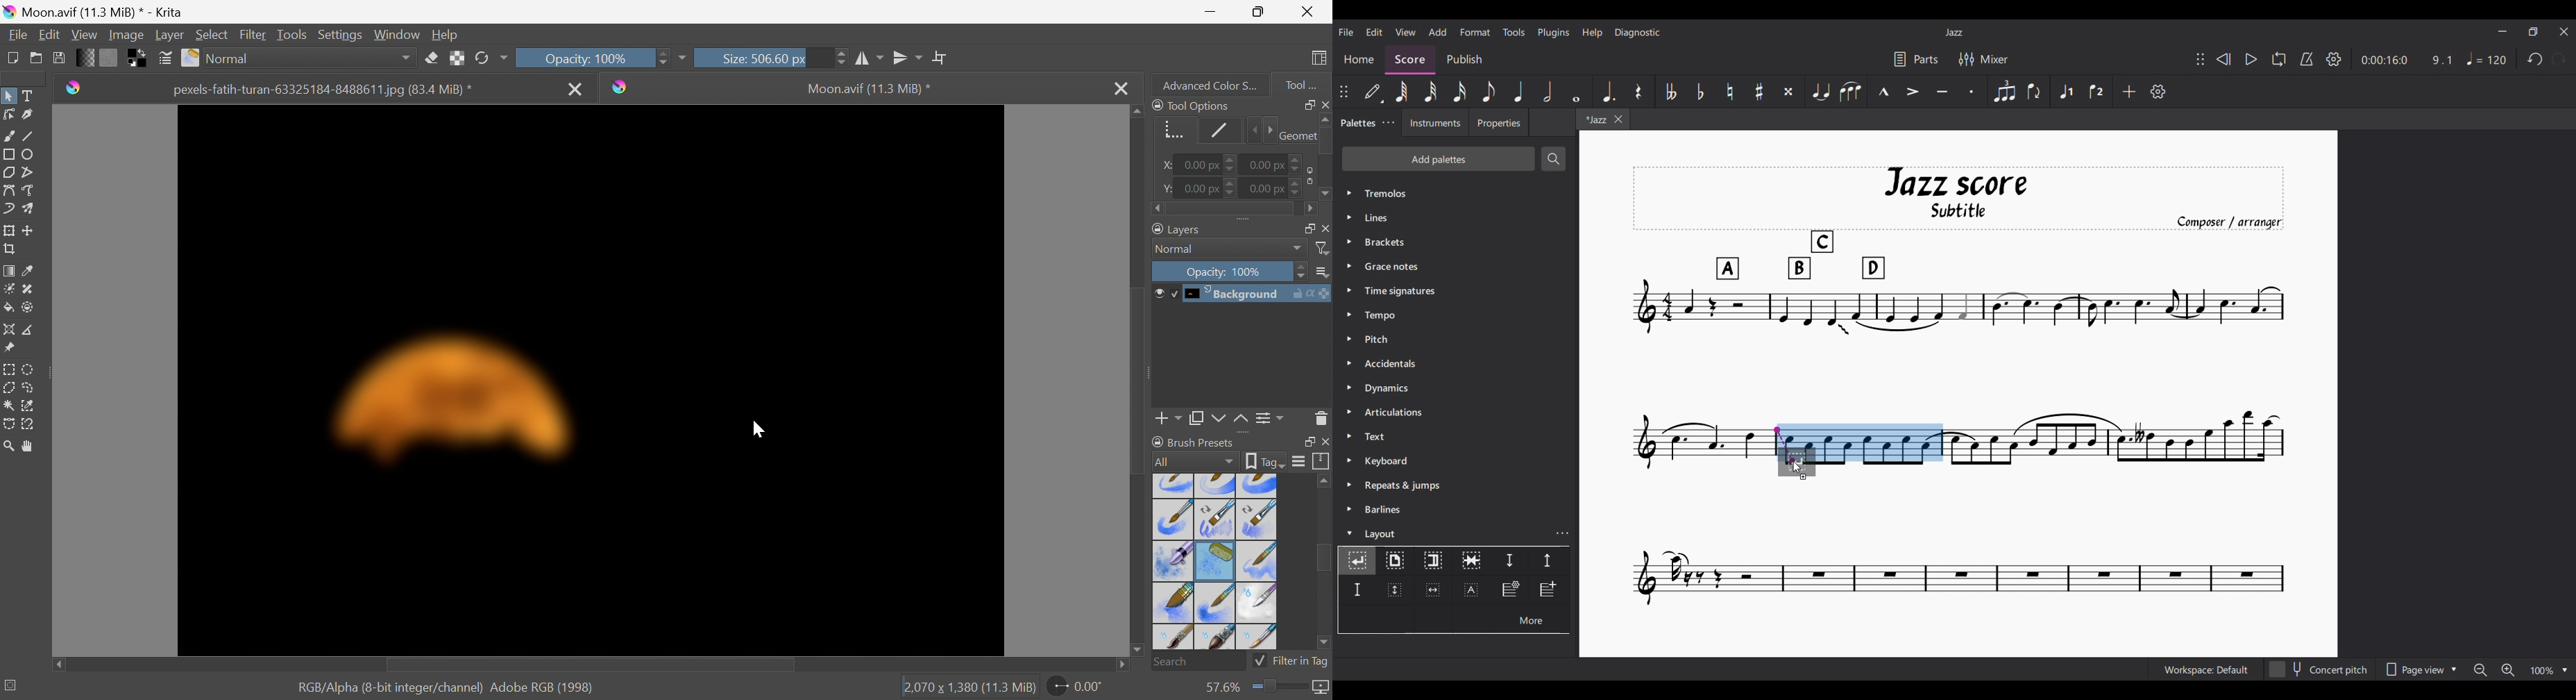  What do you see at coordinates (2096, 91) in the screenshot?
I see `Voice 2` at bounding box center [2096, 91].